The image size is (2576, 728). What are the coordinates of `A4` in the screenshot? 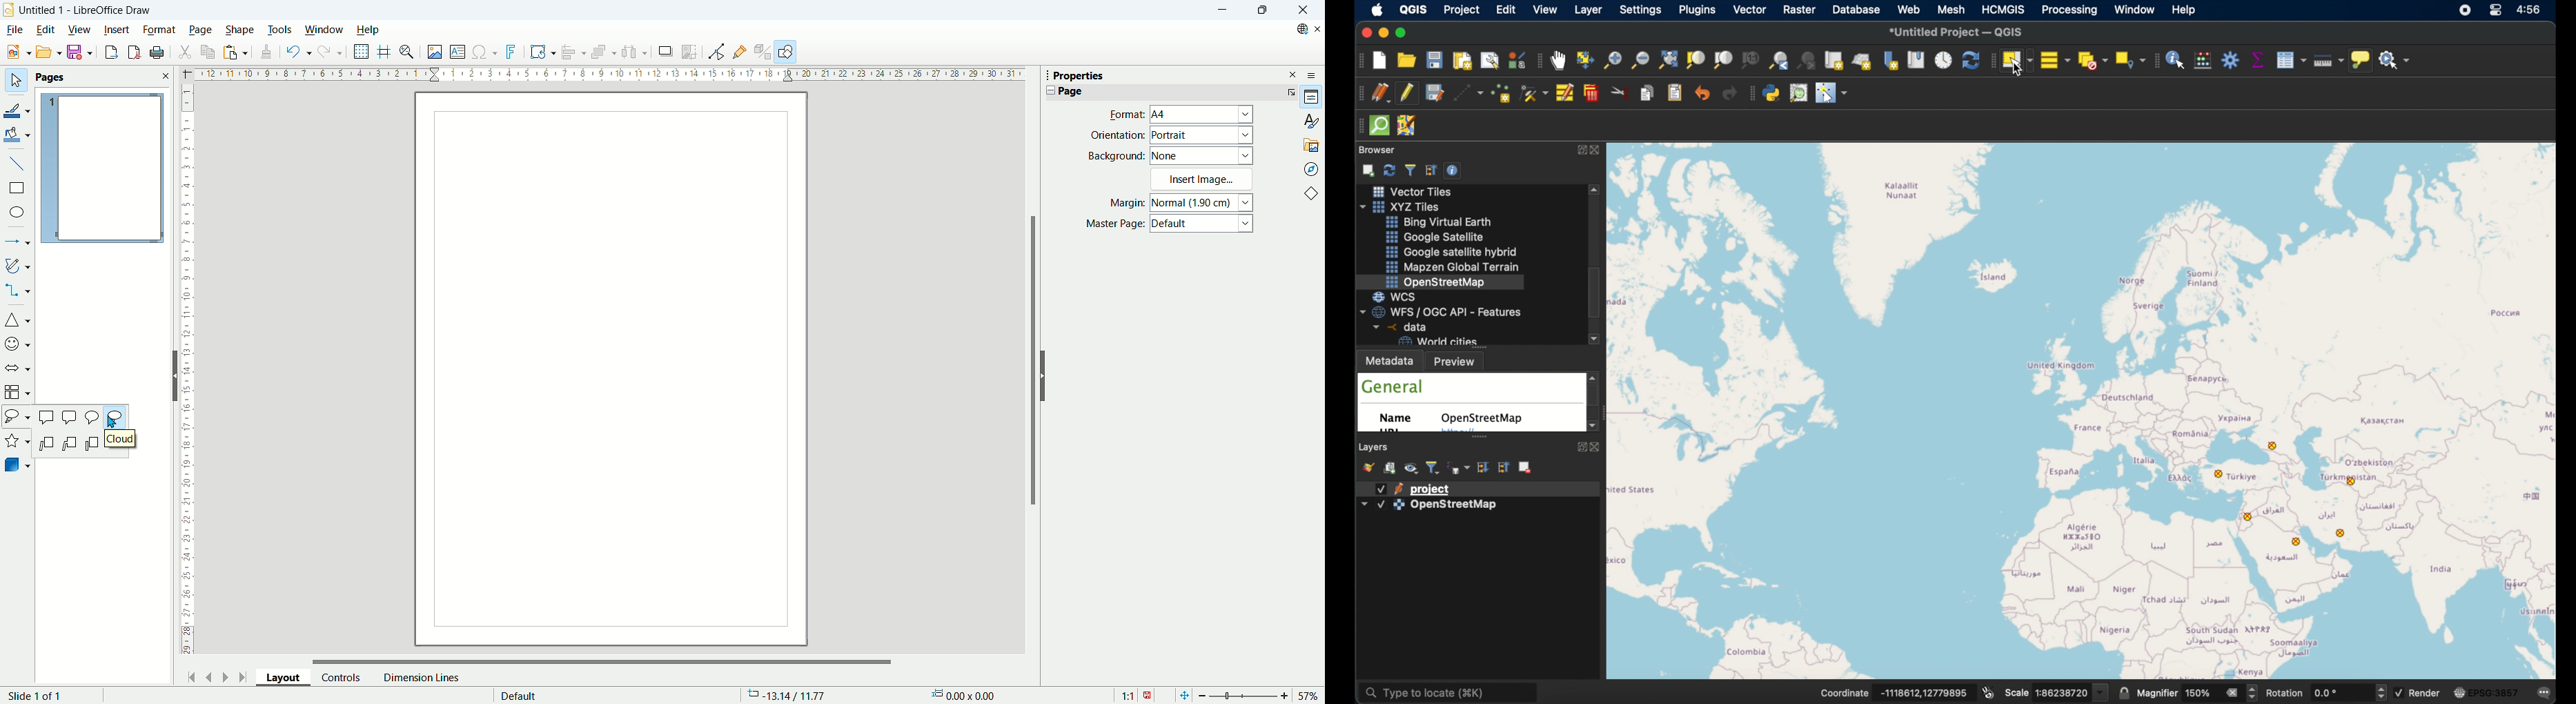 It's located at (1203, 115).